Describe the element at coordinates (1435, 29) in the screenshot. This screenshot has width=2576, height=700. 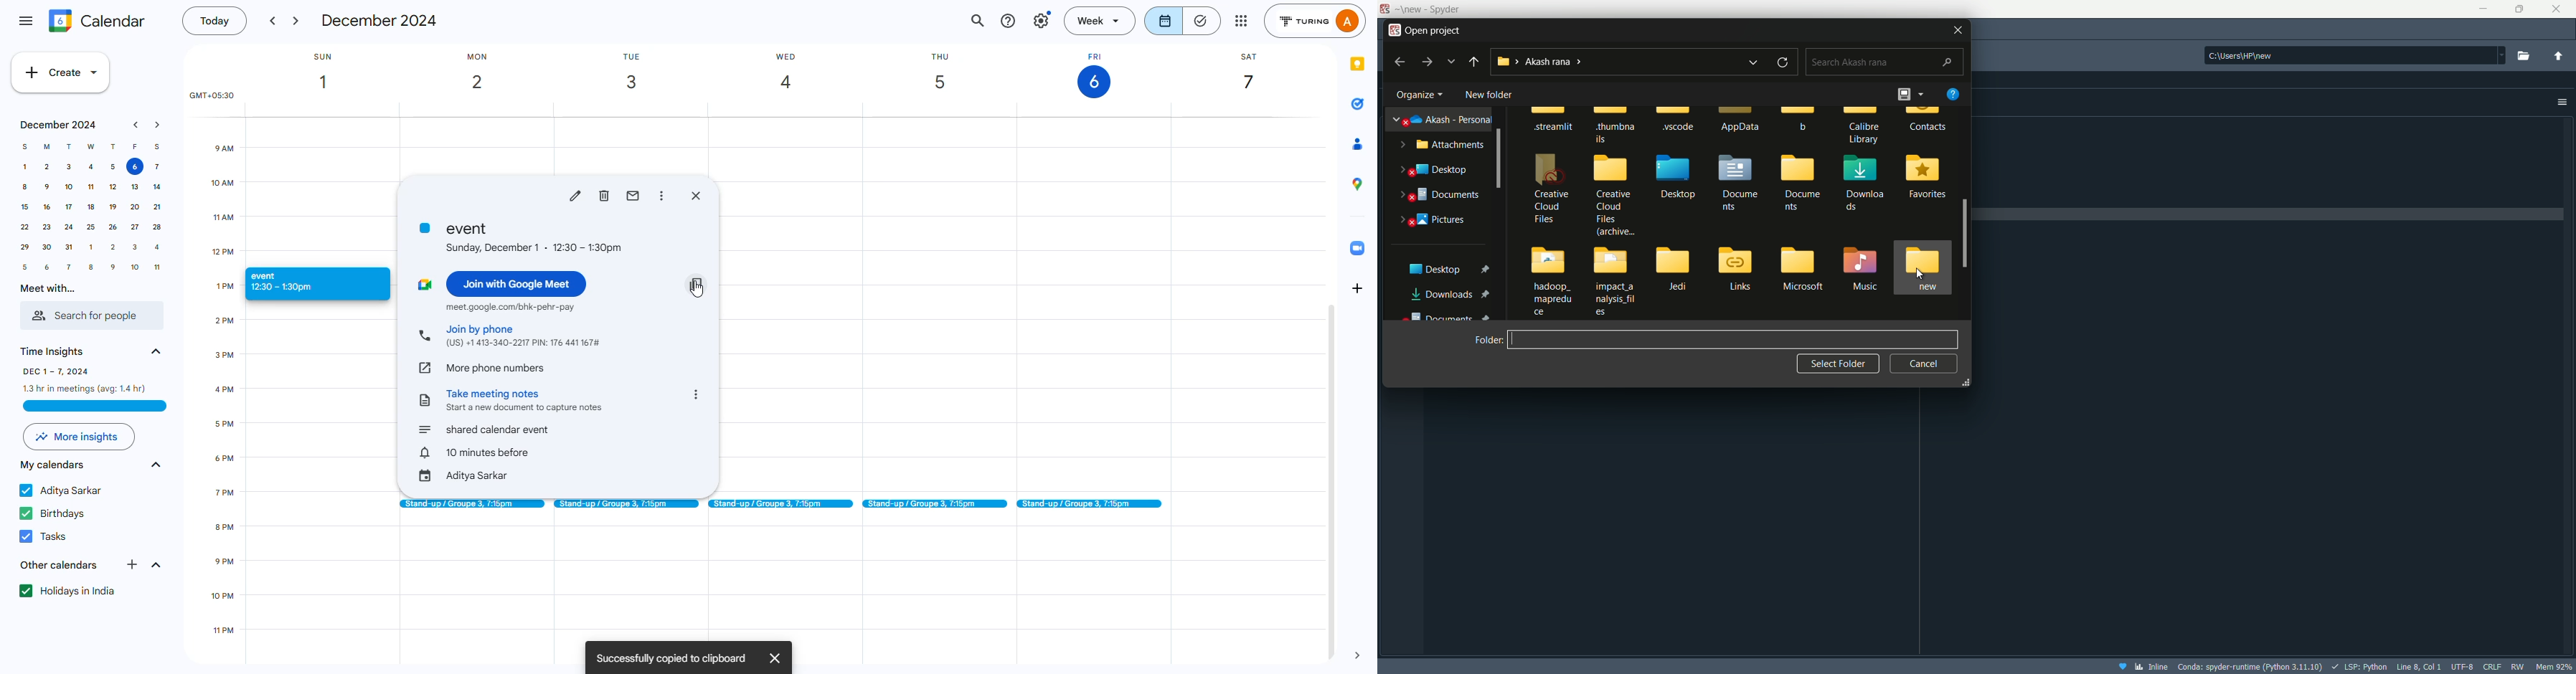
I see `open project` at that location.